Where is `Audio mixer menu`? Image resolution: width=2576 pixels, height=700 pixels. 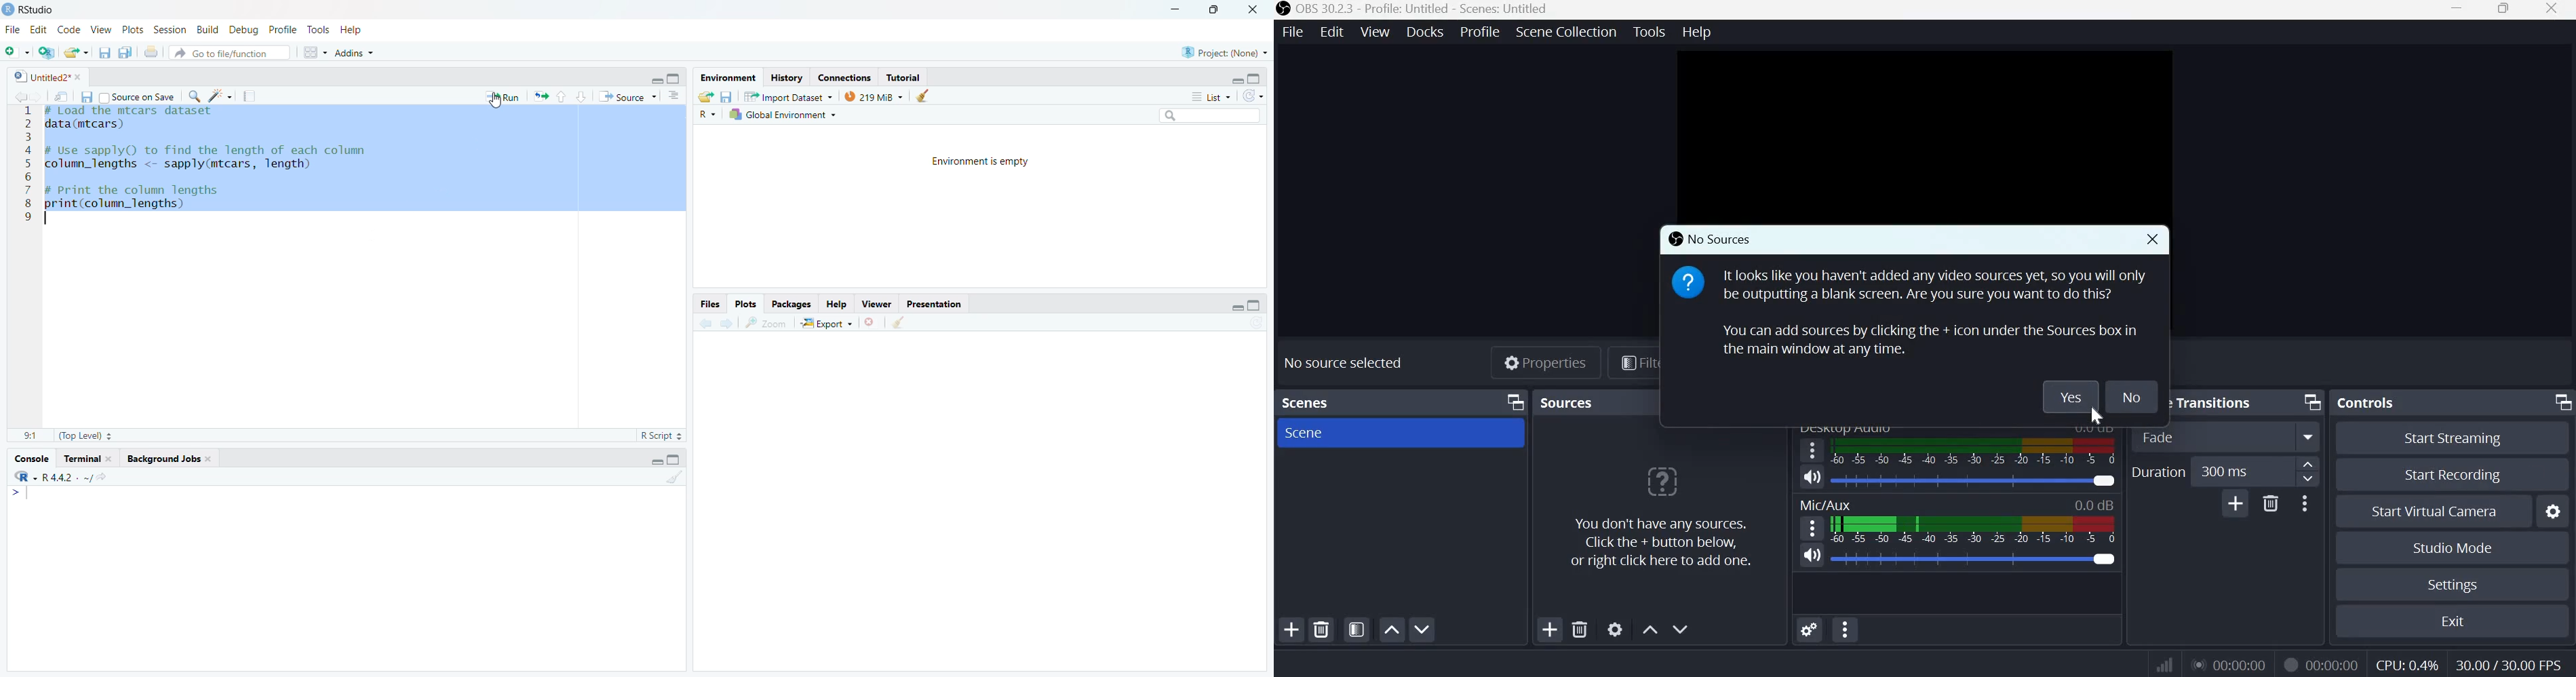
Audio mixer menu is located at coordinates (1846, 630).